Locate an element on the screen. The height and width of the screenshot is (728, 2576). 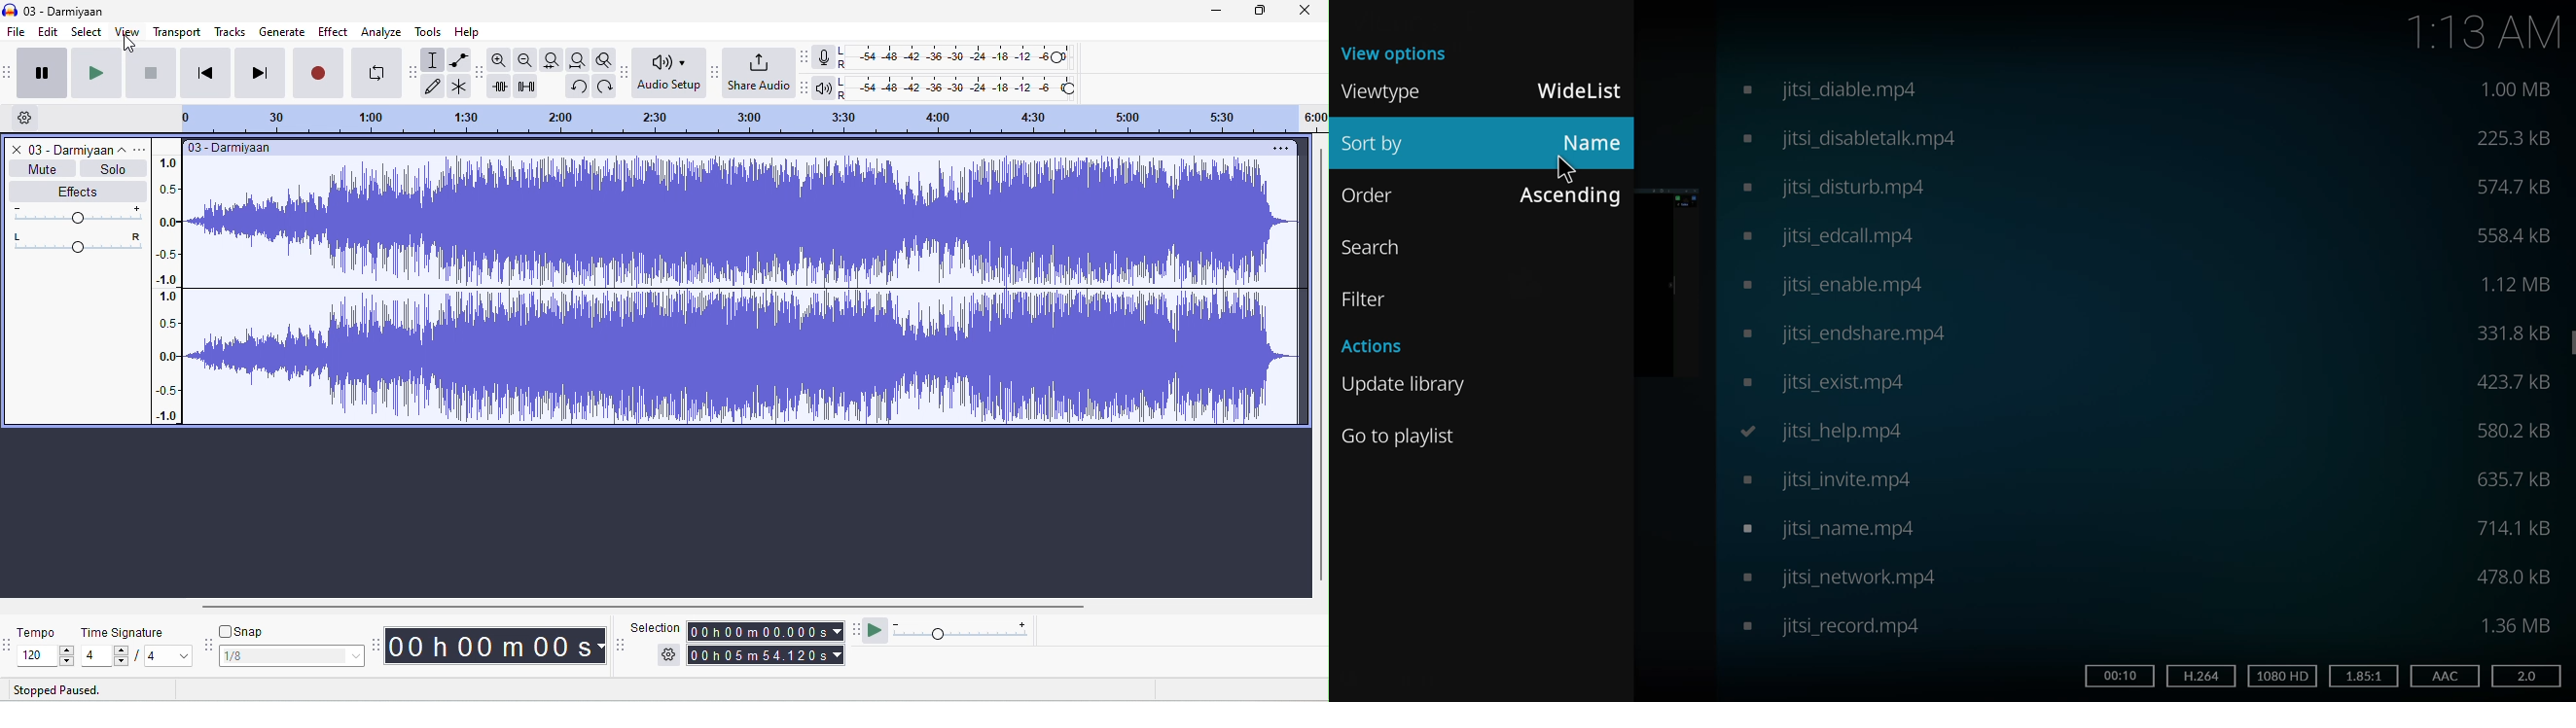
selection is located at coordinates (656, 626).